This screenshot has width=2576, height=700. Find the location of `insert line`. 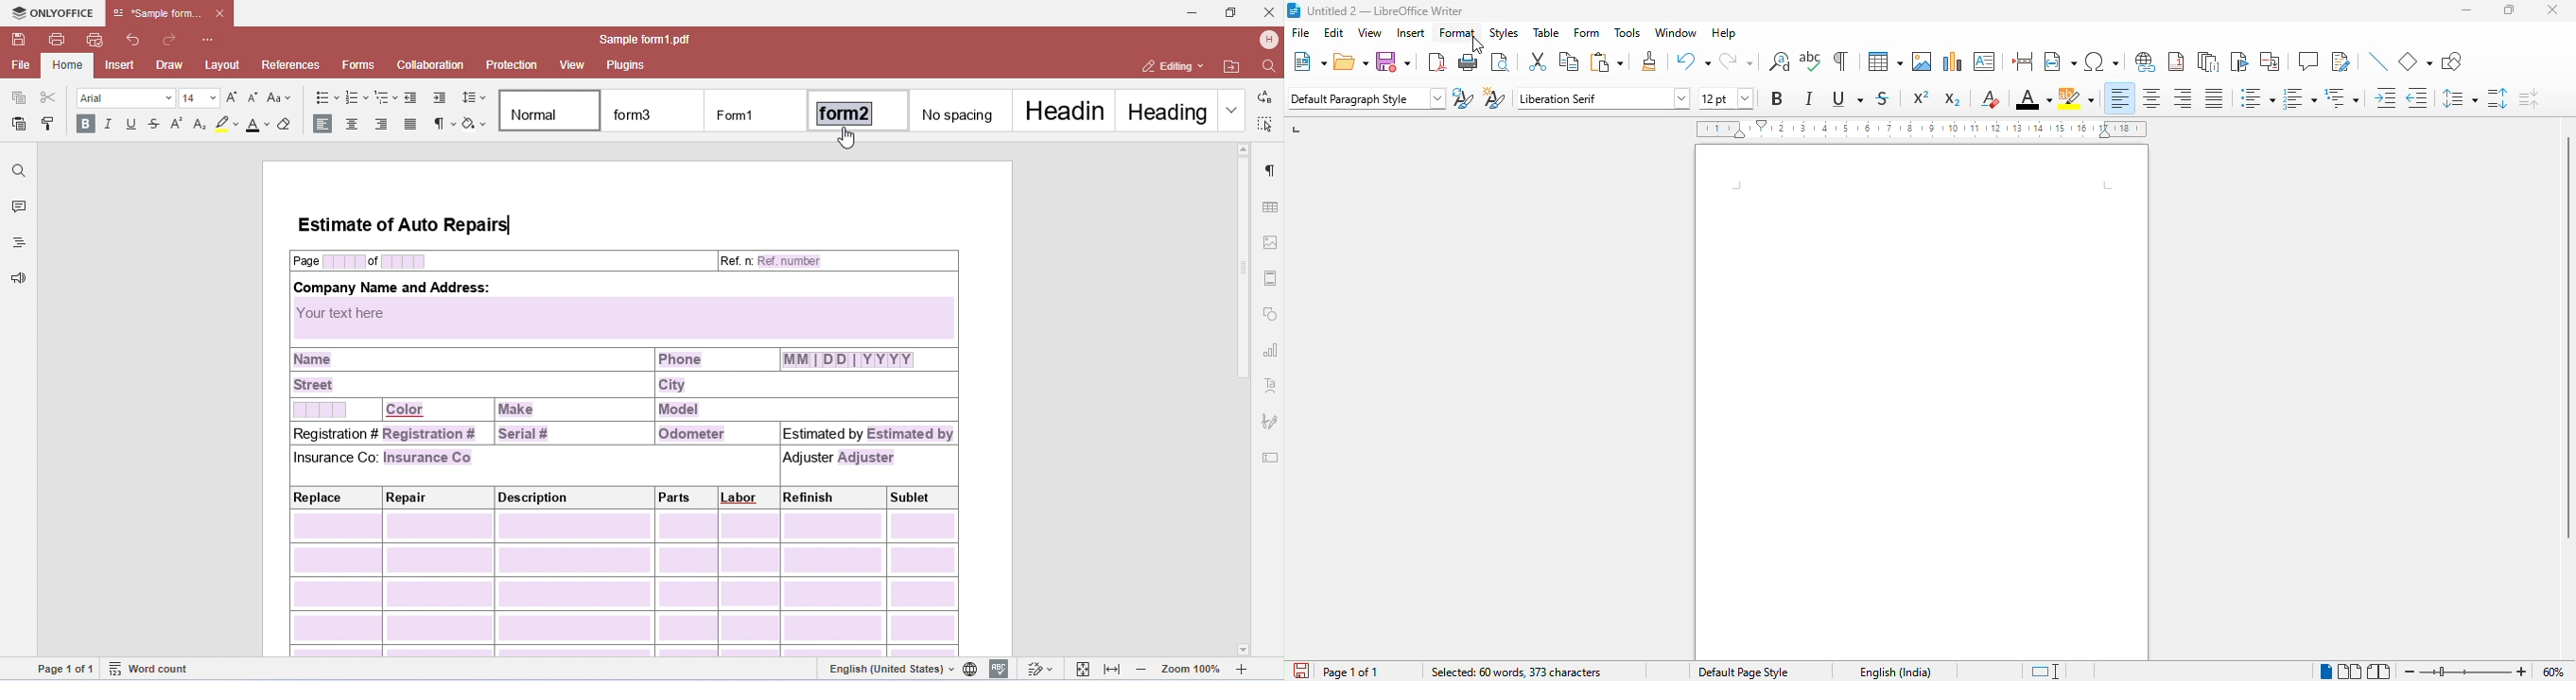

insert line is located at coordinates (2378, 61).